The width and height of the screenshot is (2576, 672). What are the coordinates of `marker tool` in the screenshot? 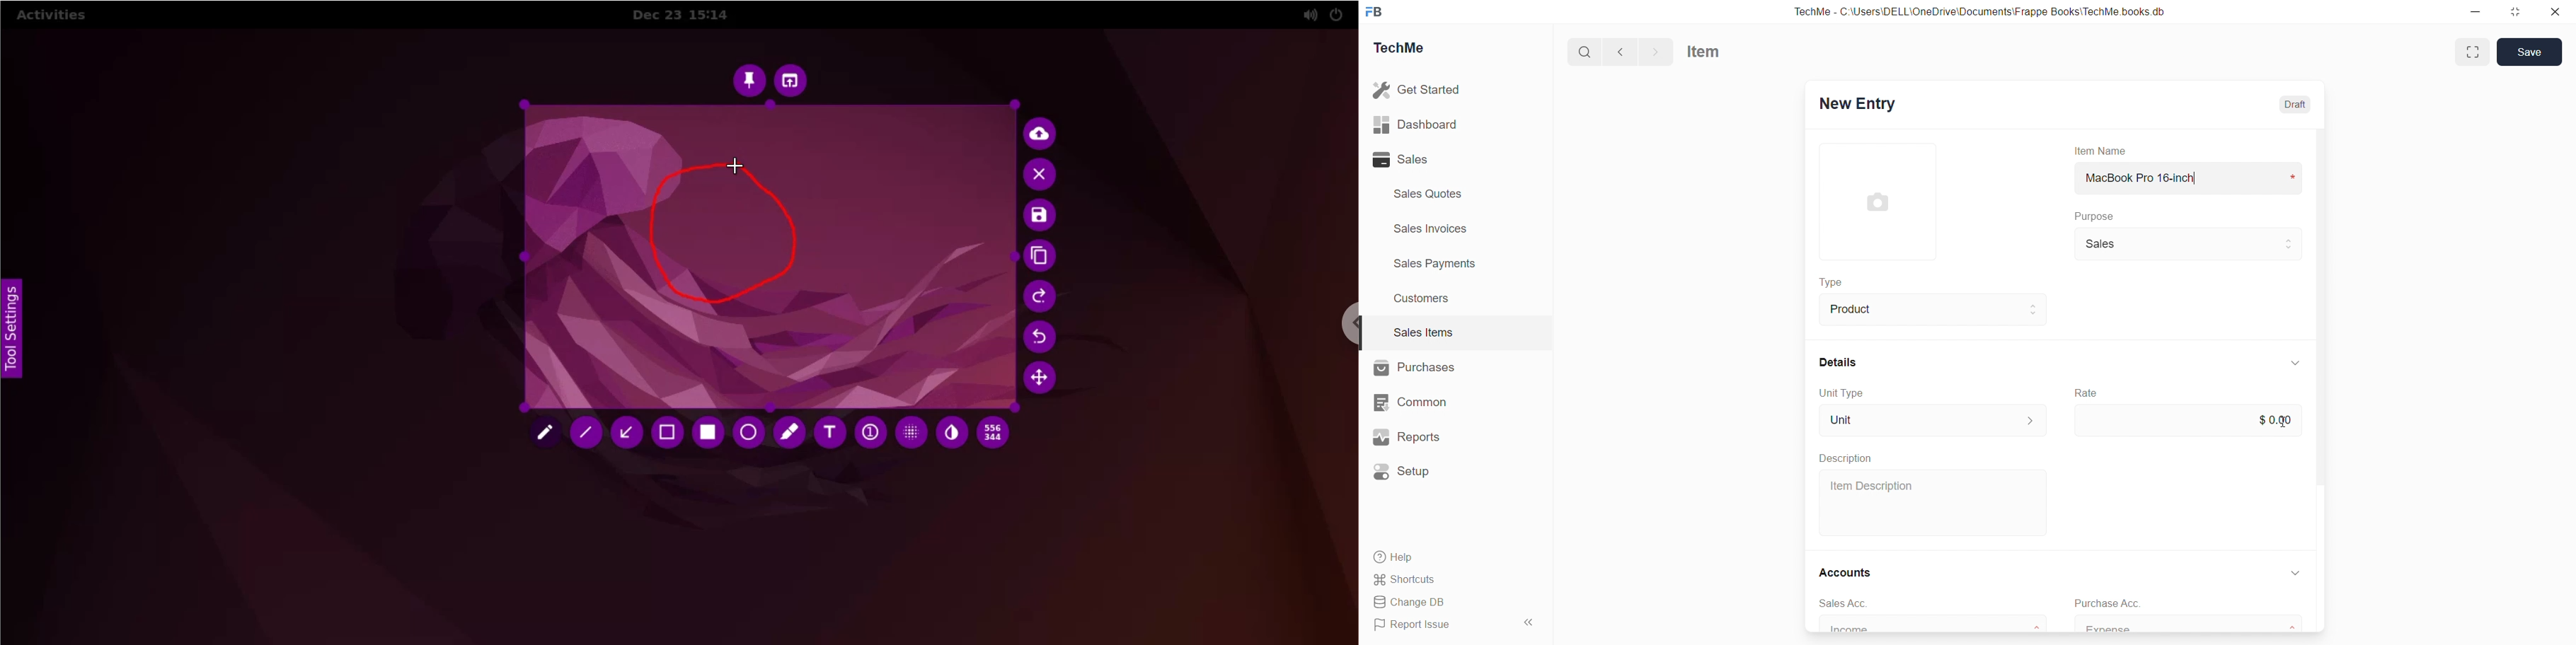 It's located at (789, 433).